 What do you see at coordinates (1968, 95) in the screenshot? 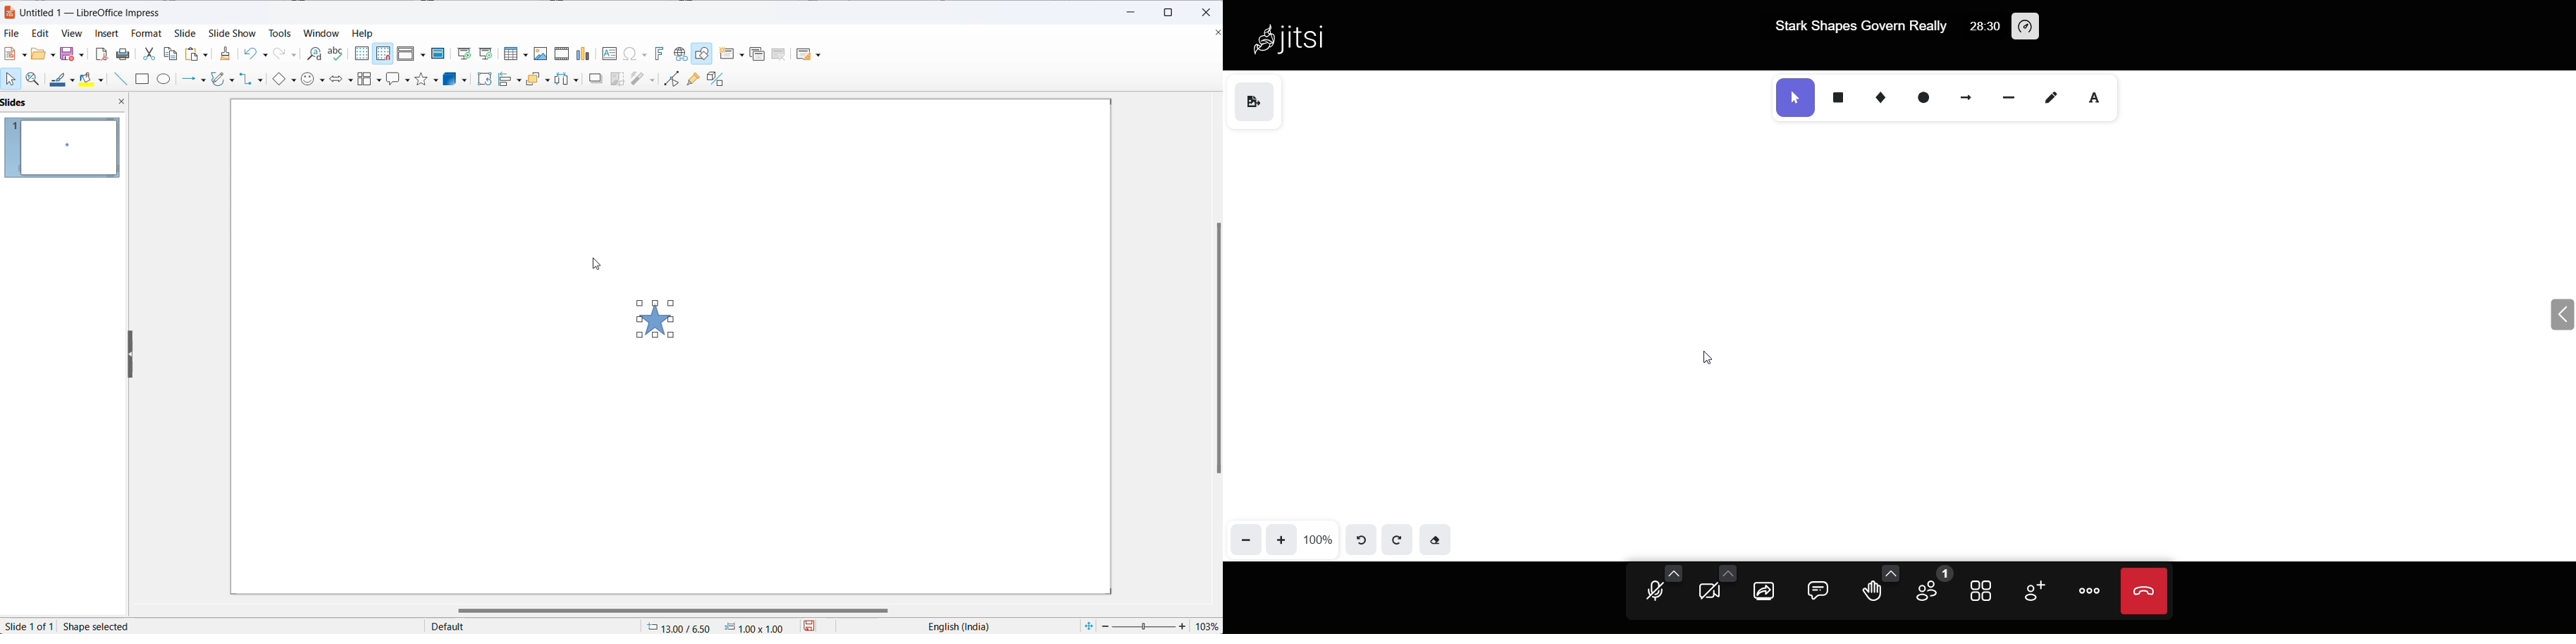
I see `arrow` at bounding box center [1968, 95].